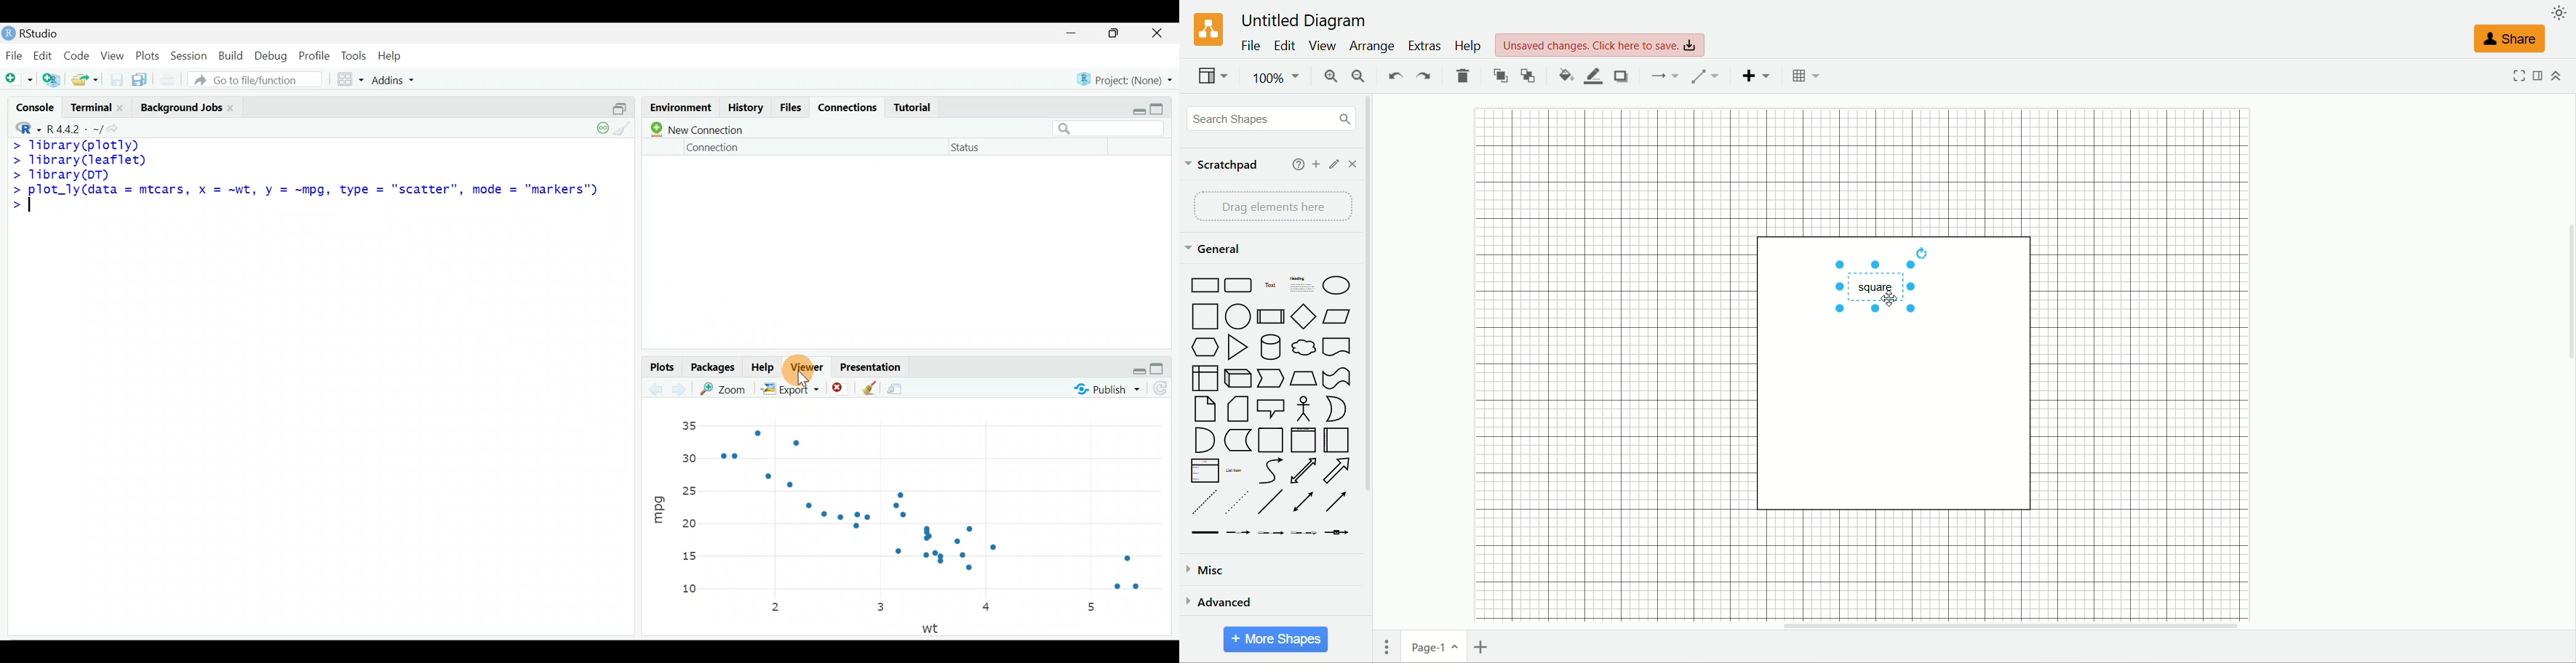 This screenshot has width=2576, height=672. Describe the element at coordinates (1386, 646) in the screenshot. I see `pages` at that location.